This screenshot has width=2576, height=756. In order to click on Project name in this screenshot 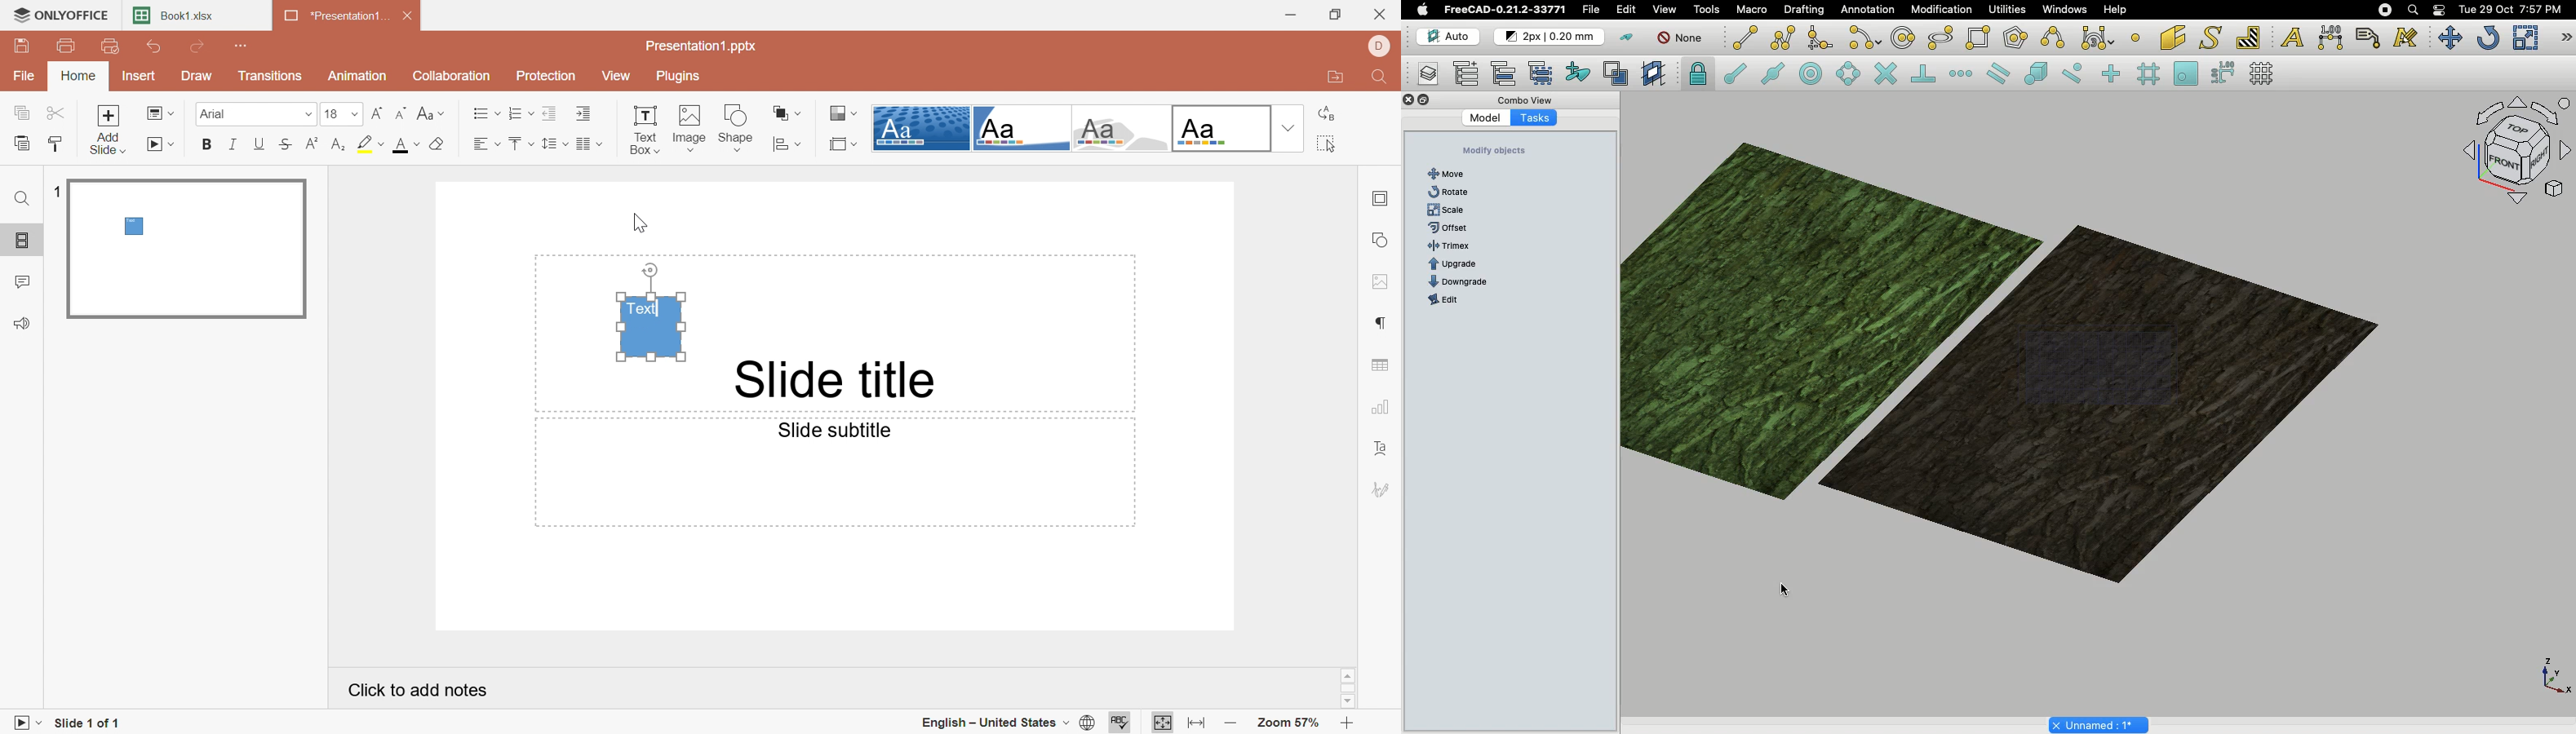, I will do `click(2100, 723)`.